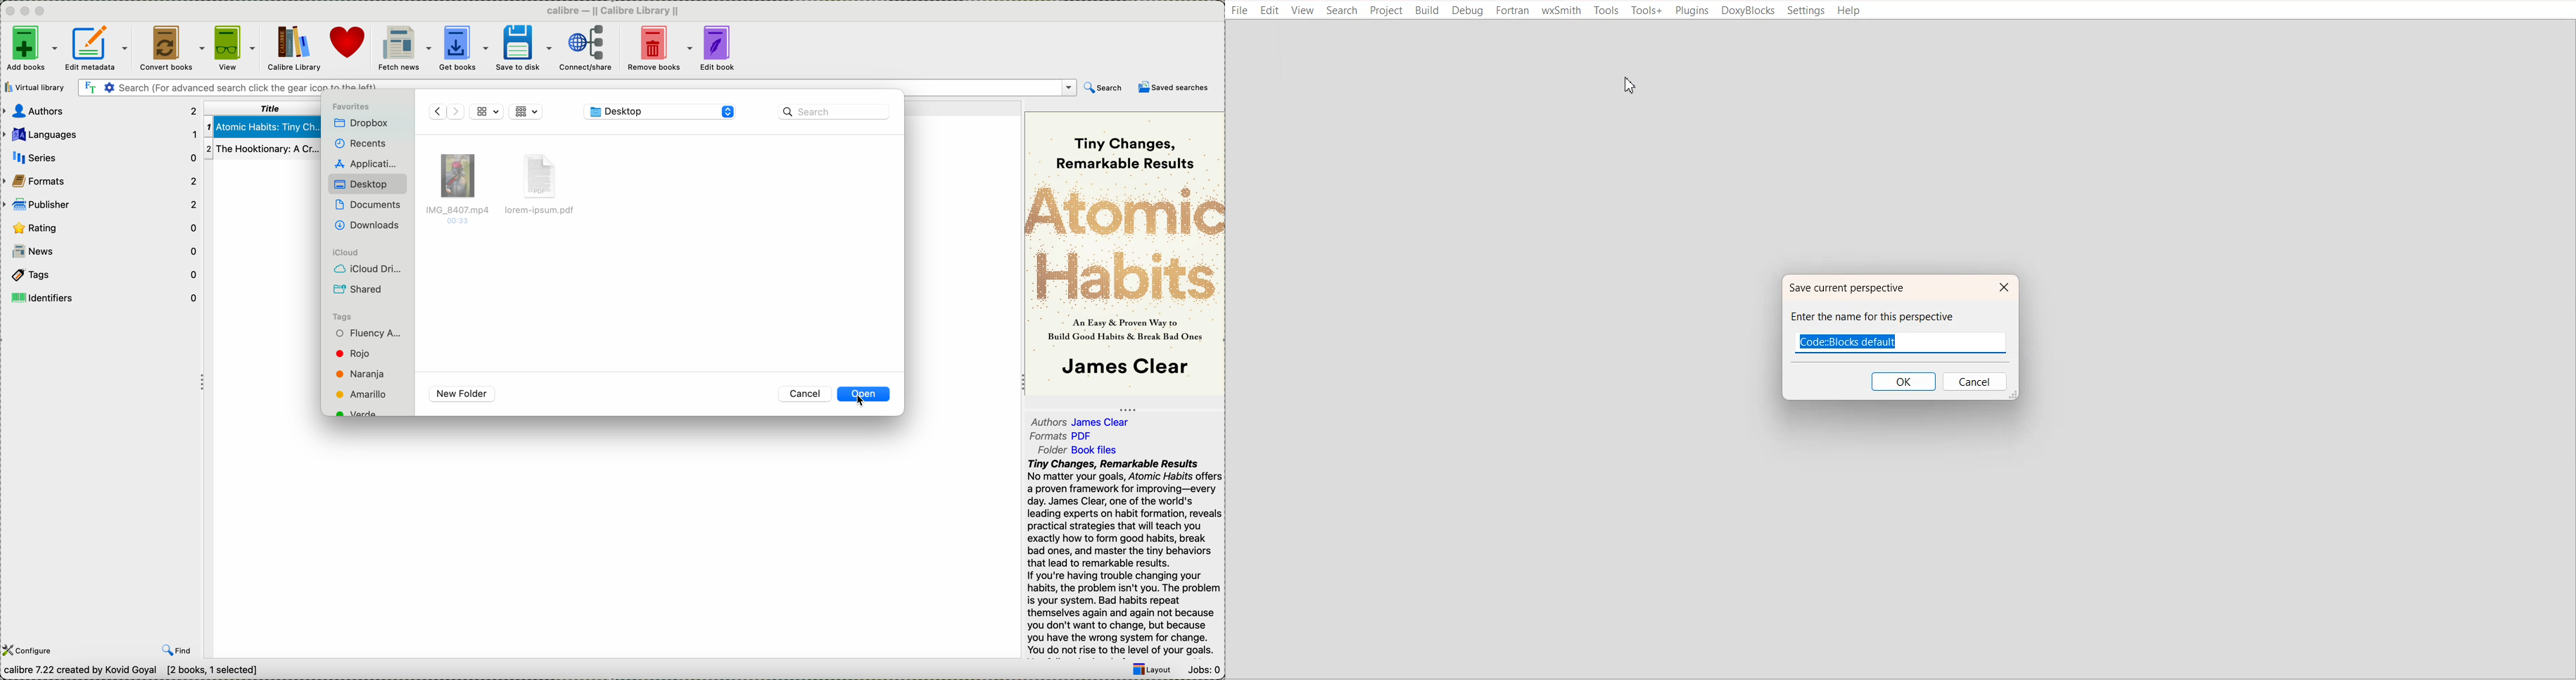 This screenshot has width=2576, height=700. Describe the element at coordinates (521, 48) in the screenshot. I see `save to disk` at that location.